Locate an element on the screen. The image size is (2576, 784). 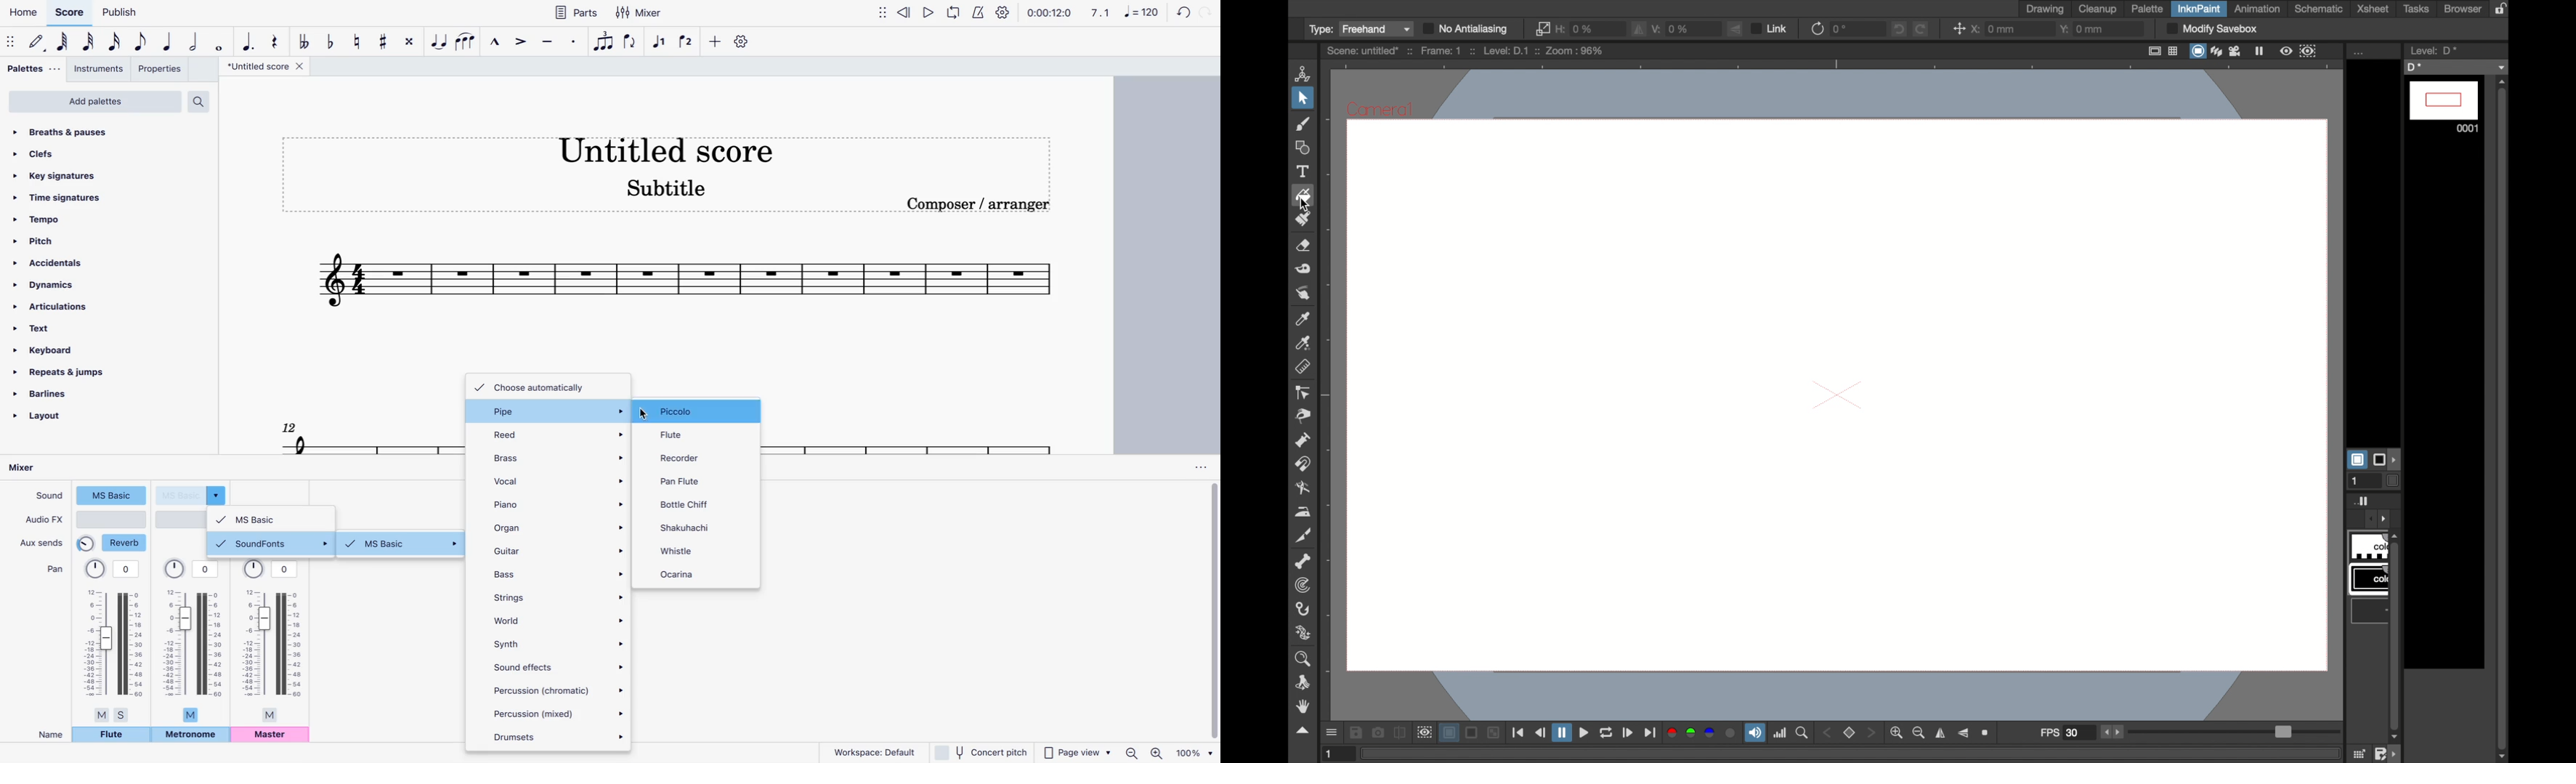
flute is located at coordinates (112, 737).